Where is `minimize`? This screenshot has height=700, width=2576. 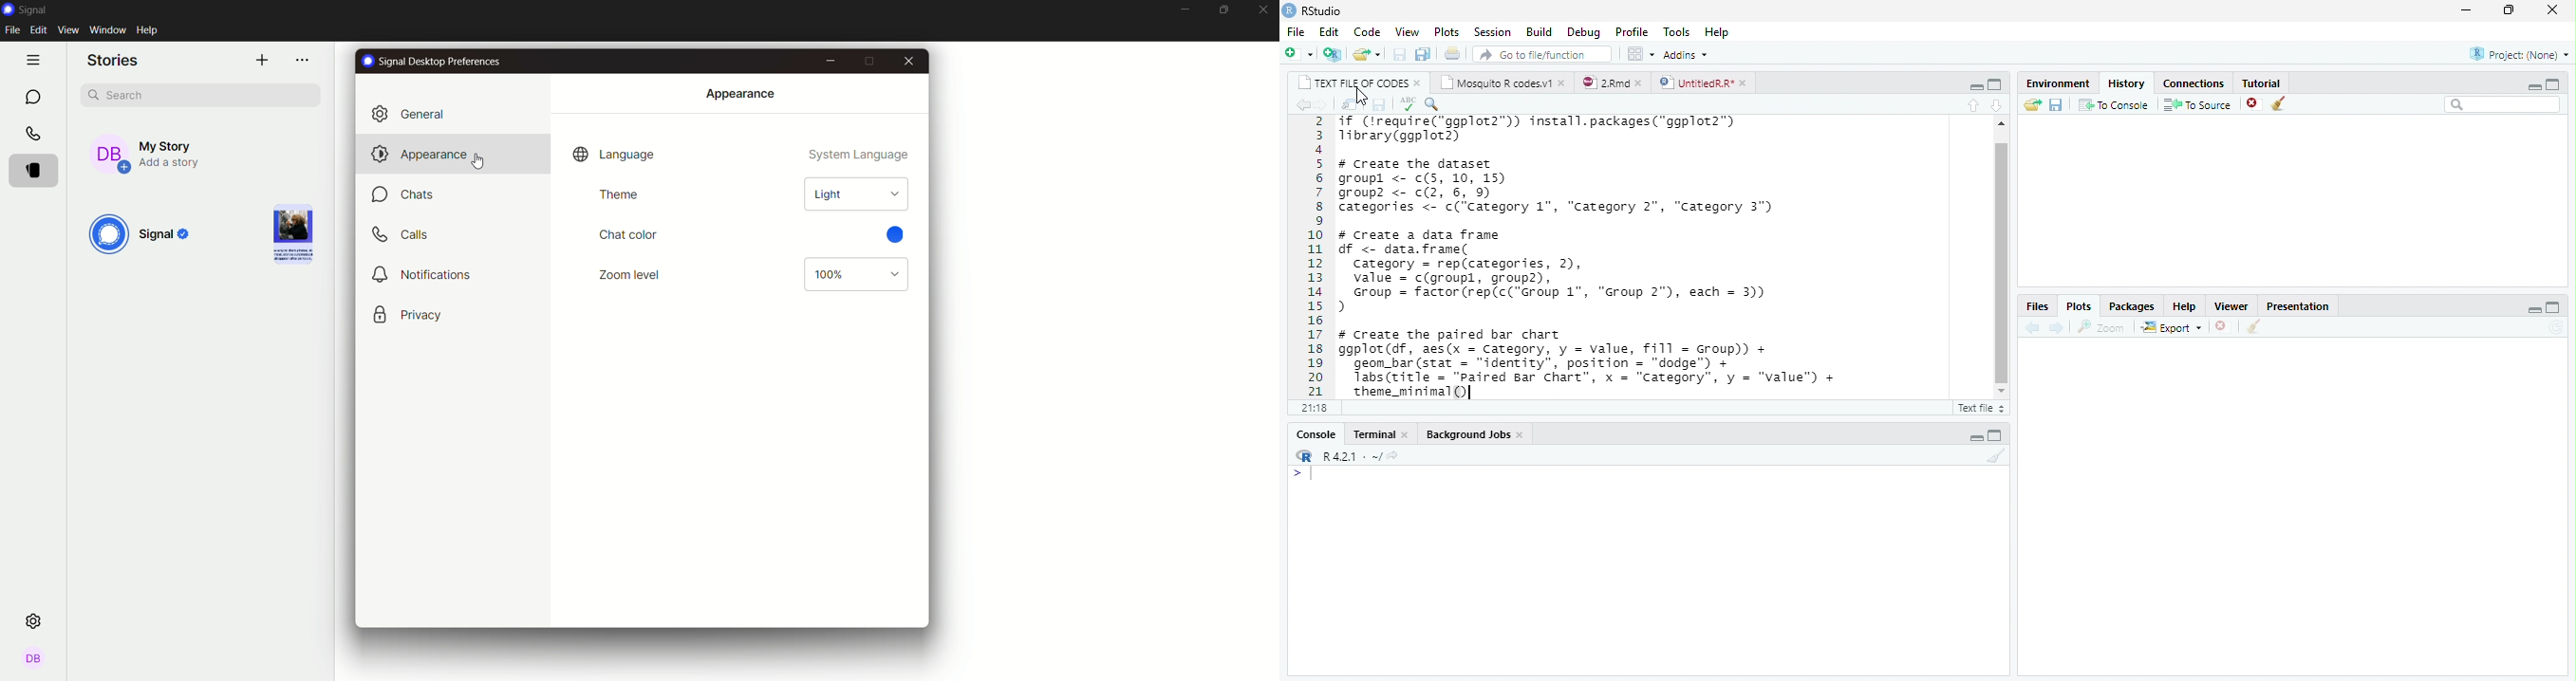
minimize is located at coordinates (1976, 438).